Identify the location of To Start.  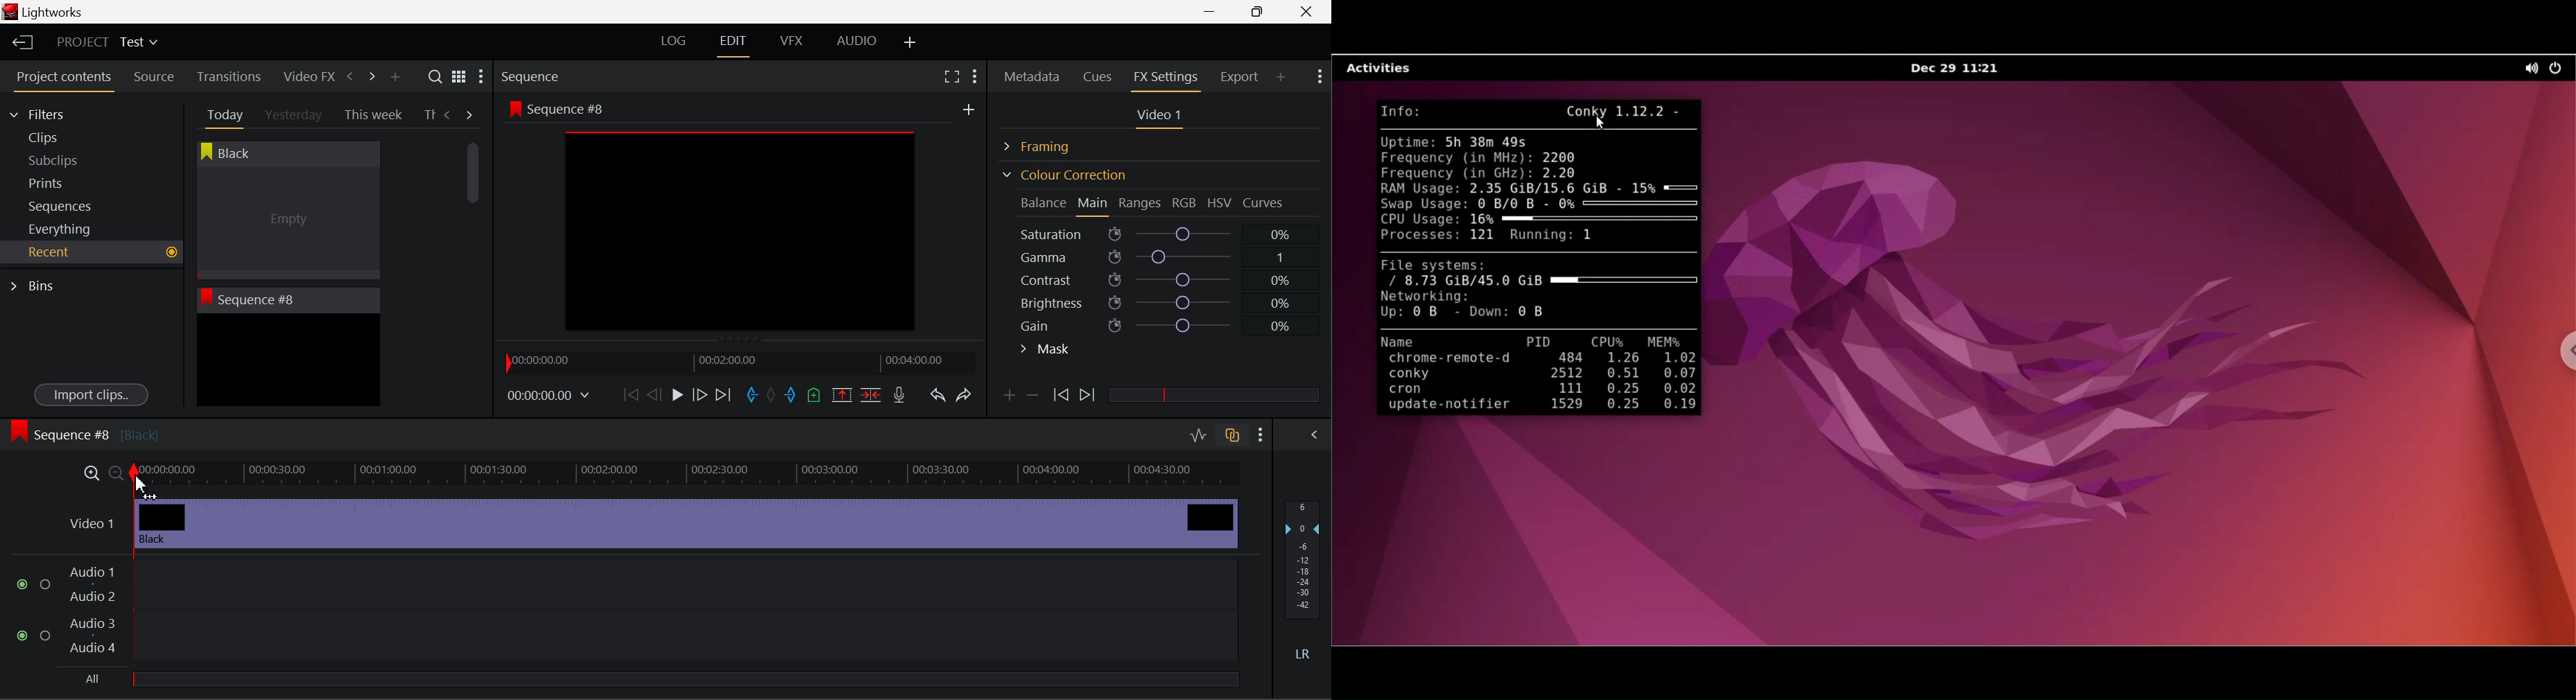
(630, 394).